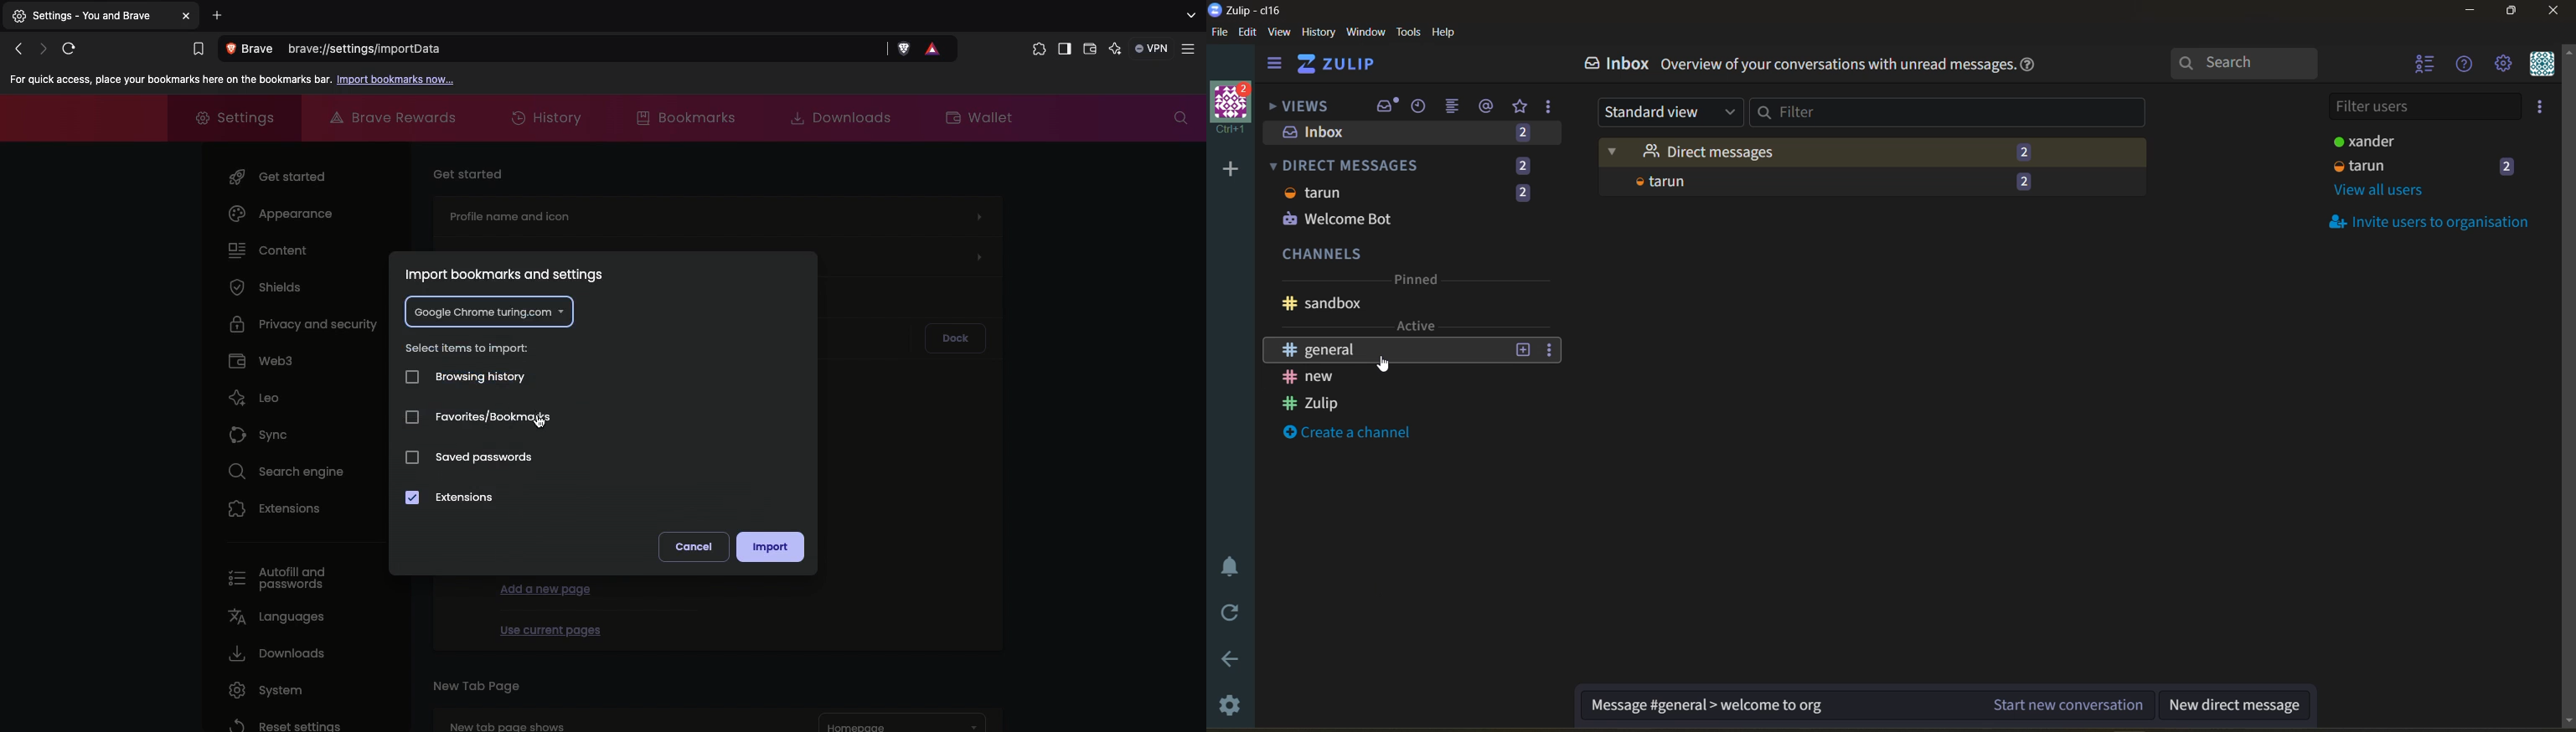 The image size is (2576, 756). I want to click on Get started, so click(281, 173).